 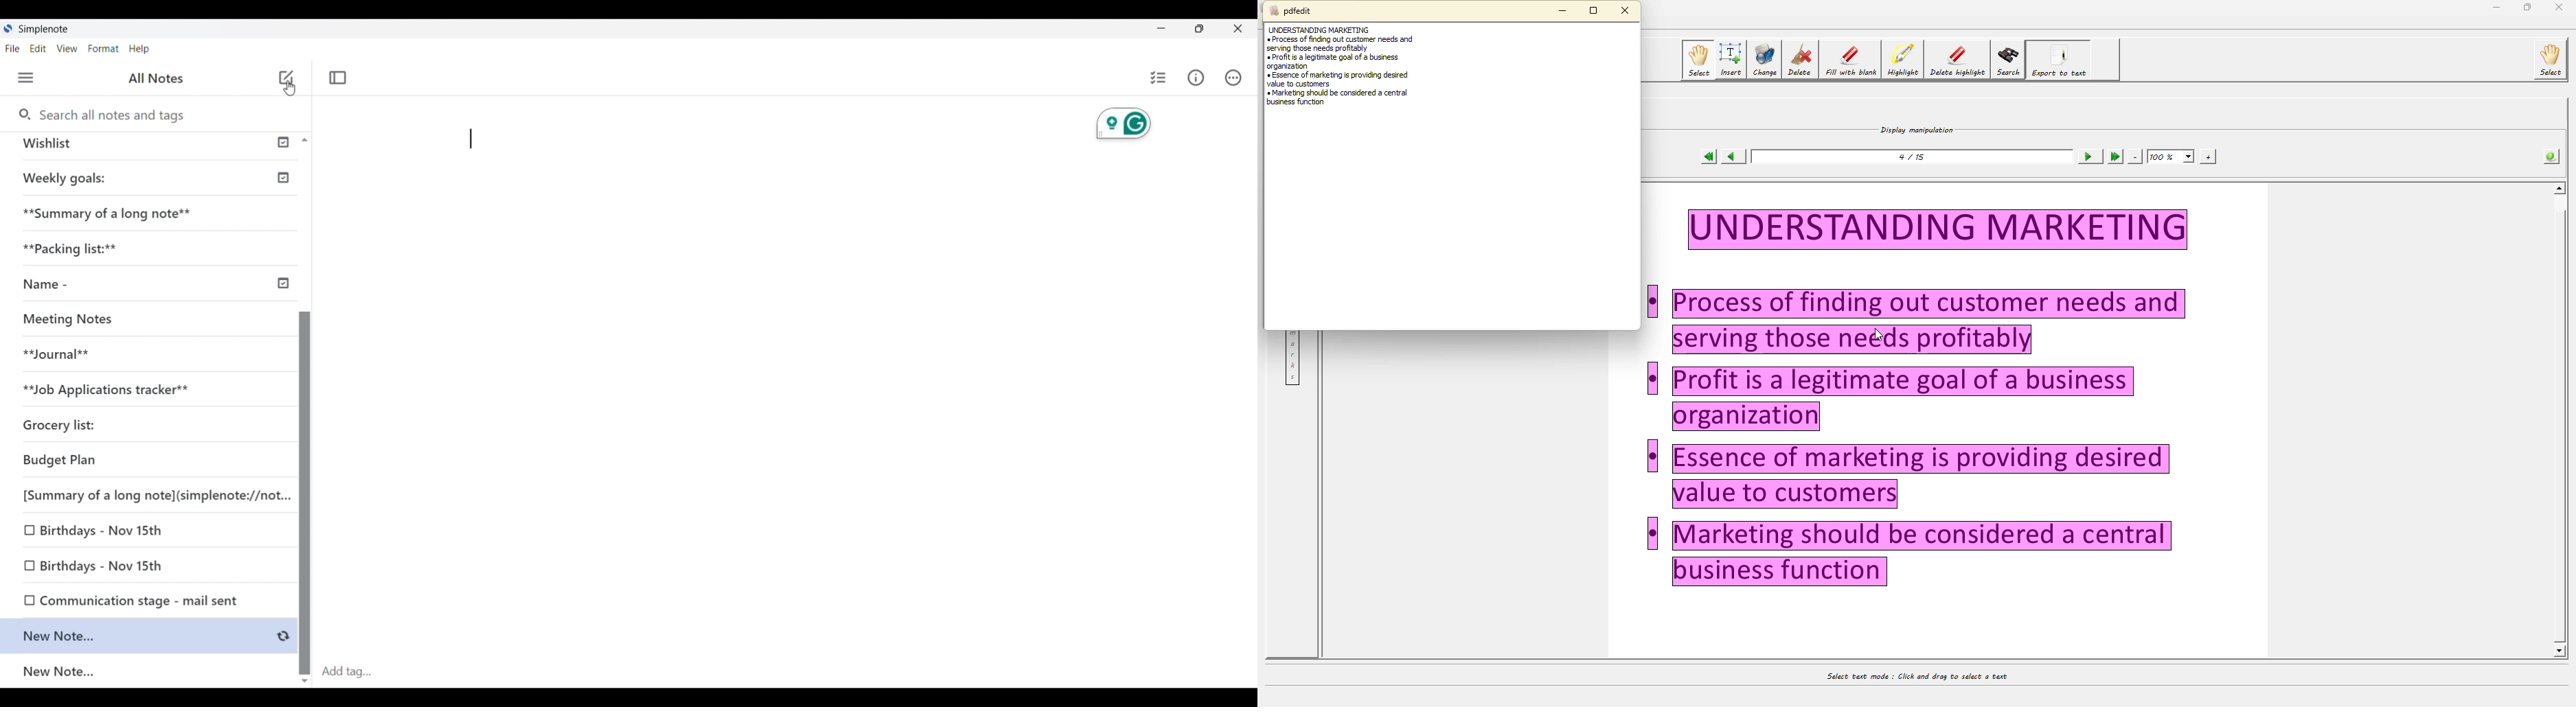 What do you see at coordinates (60, 356) in the screenshot?
I see `**Journal**` at bounding box center [60, 356].